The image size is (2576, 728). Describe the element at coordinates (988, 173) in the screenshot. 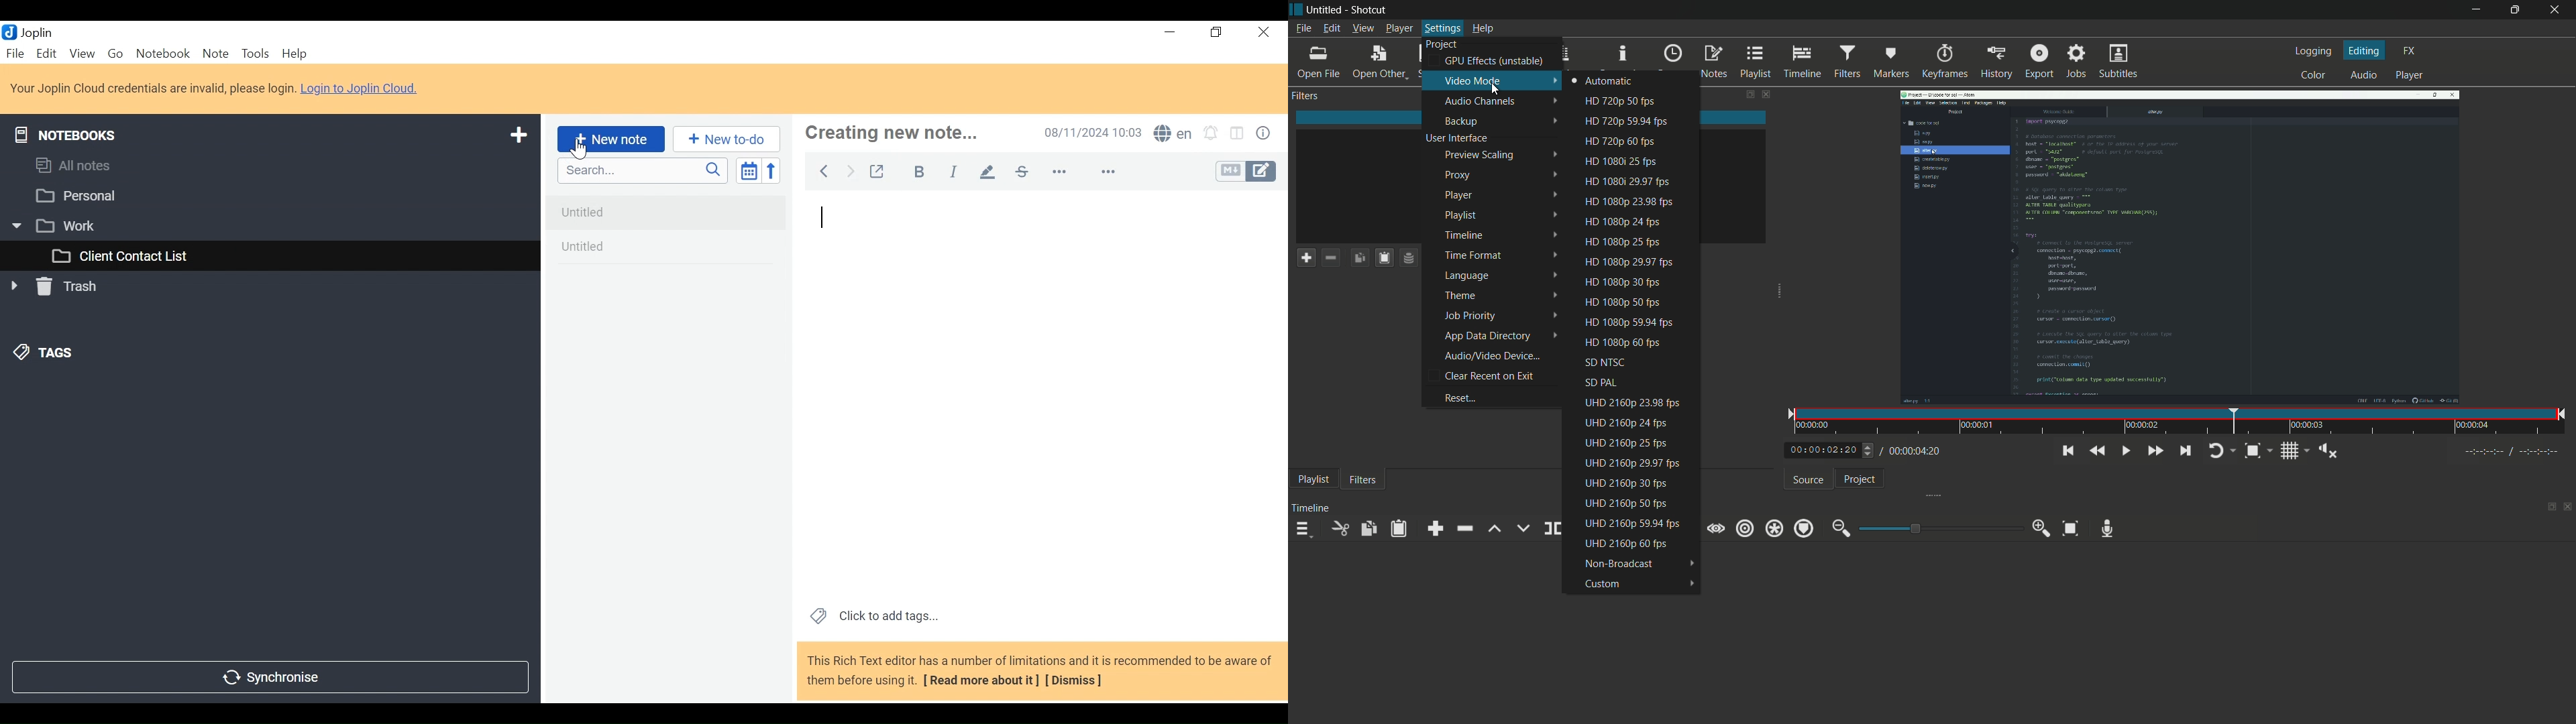

I see `Highlight` at that location.